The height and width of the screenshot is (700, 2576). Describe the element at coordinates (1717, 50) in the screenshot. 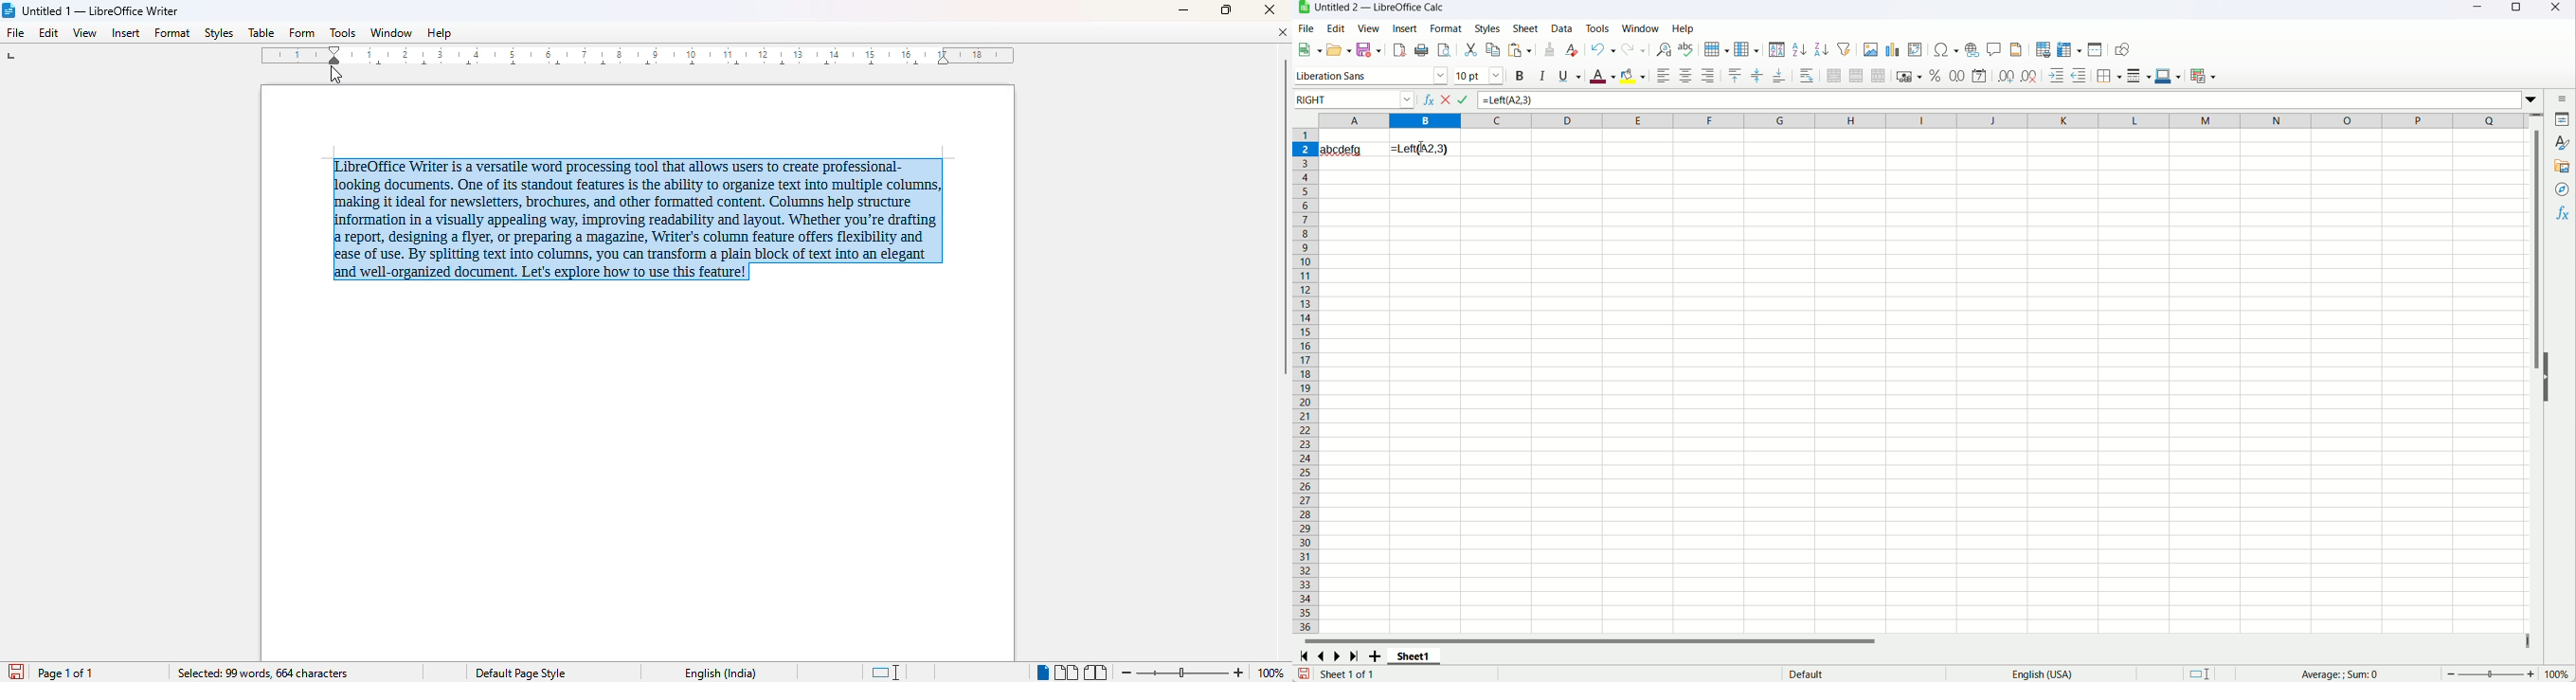

I see `row` at that location.